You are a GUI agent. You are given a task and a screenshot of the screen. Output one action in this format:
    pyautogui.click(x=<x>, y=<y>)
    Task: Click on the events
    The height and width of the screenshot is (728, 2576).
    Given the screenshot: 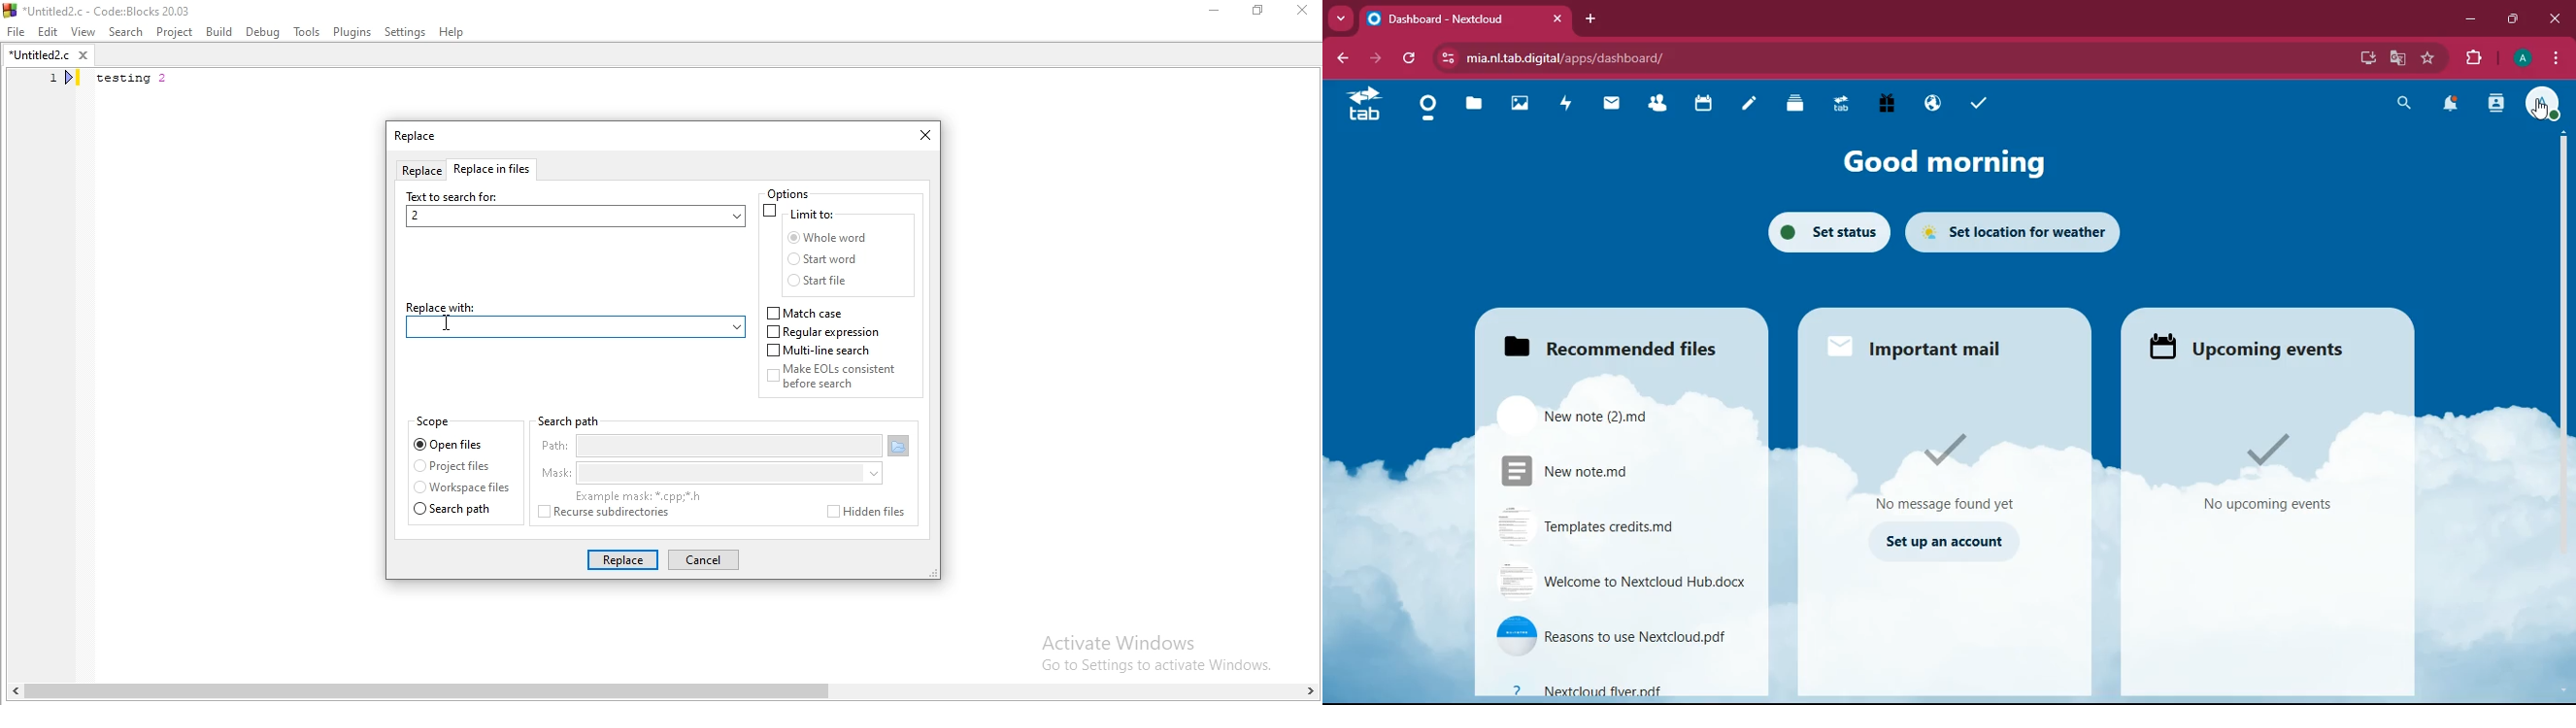 What is the action you would take?
    pyautogui.click(x=2268, y=476)
    